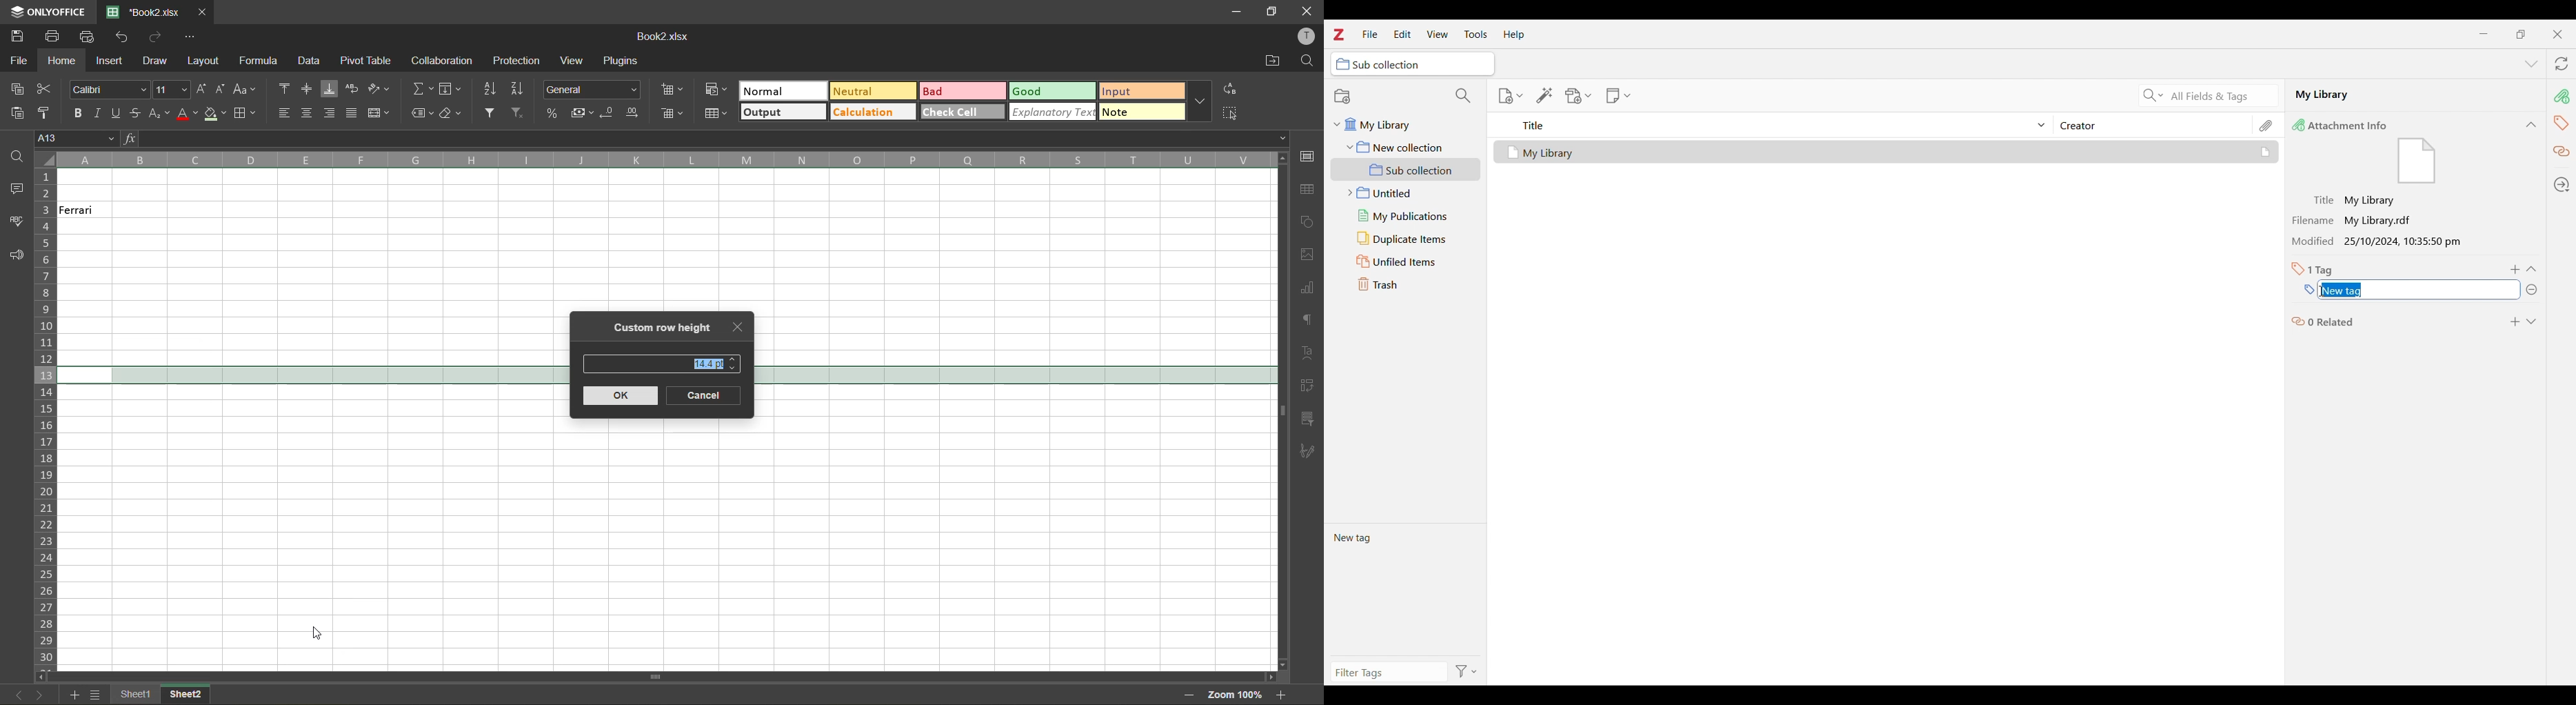 The image size is (2576, 728). I want to click on increment size, so click(201, 90).